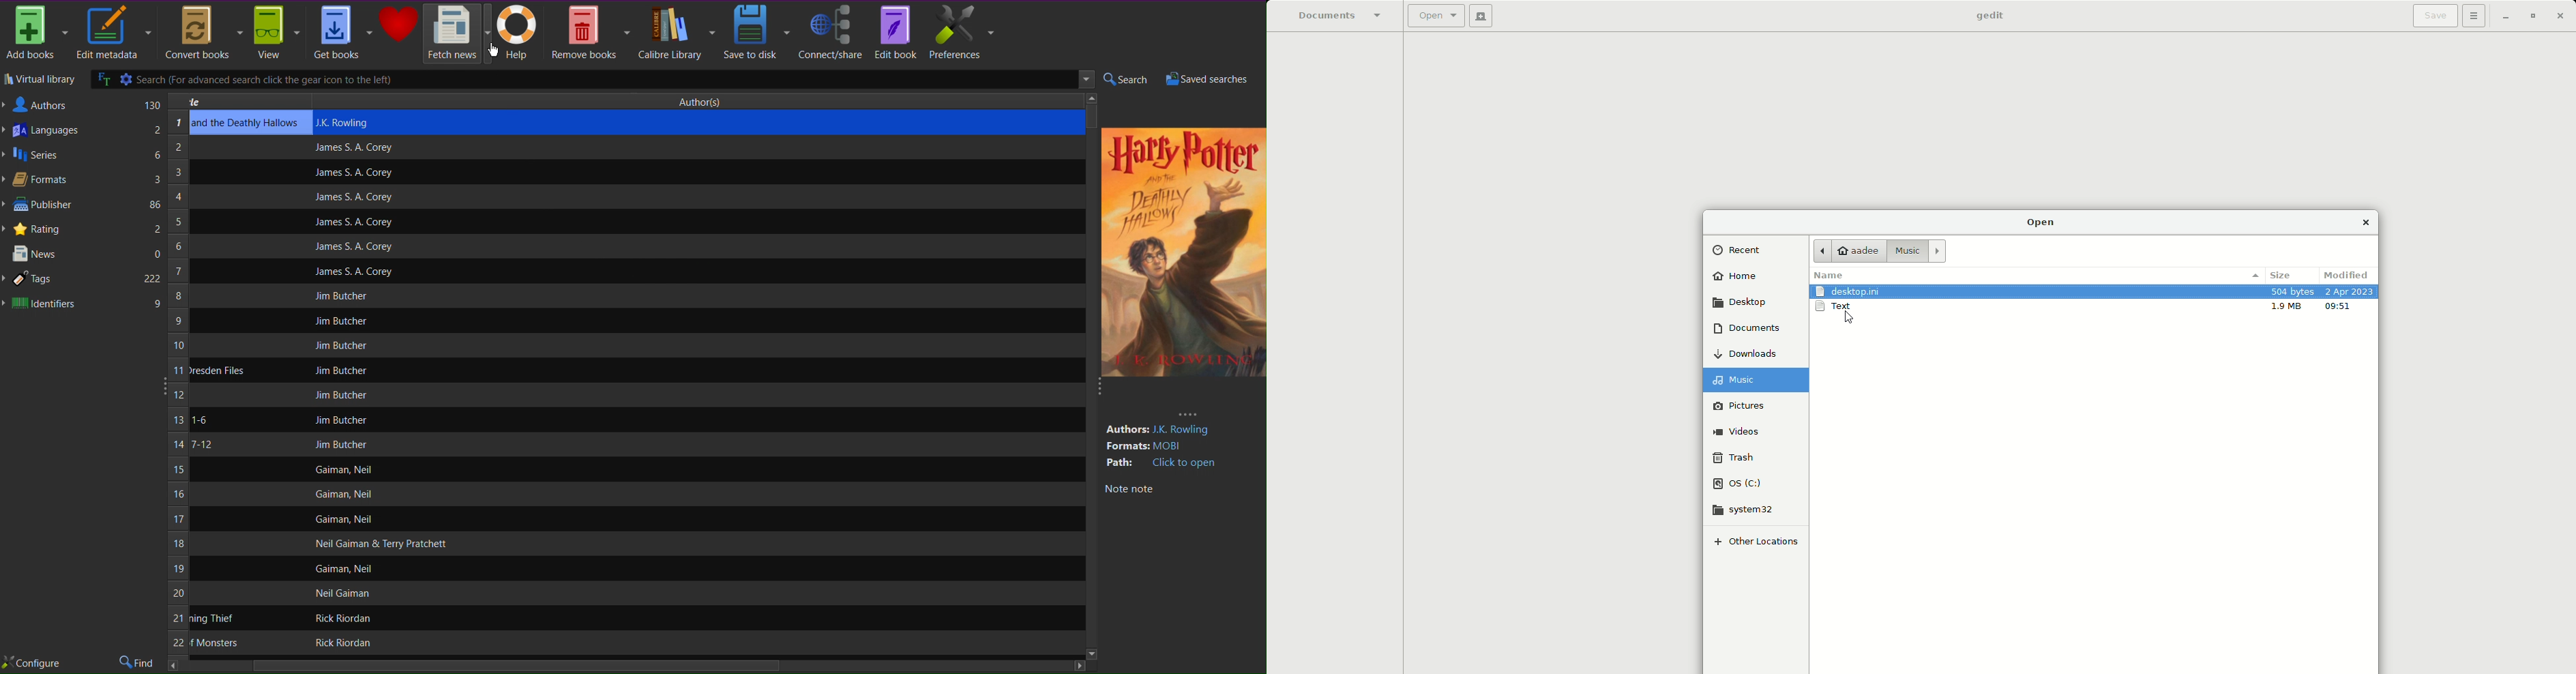 The image size is (2576, 700). Describe the element at coordinates (400, 24) in the screenshot. I see `Favorite` at that location.